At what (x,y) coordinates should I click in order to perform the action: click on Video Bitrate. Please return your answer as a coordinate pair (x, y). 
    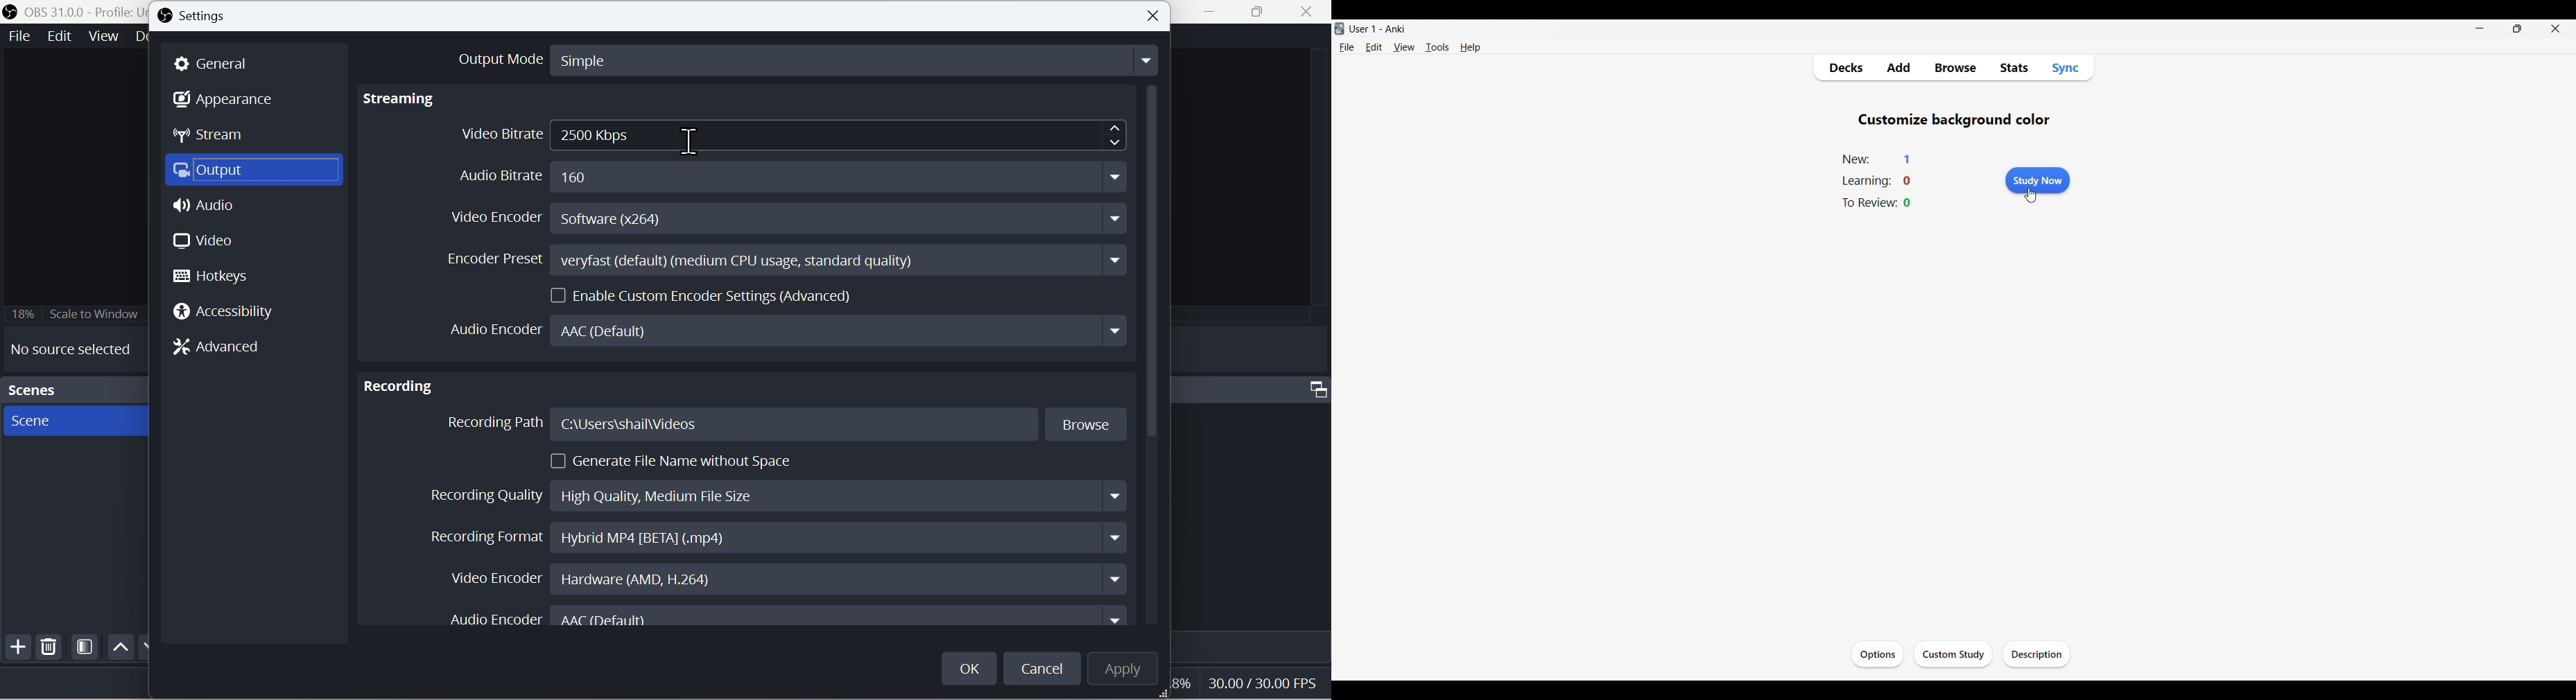
    Looking at the image, I should click on (785, 134).